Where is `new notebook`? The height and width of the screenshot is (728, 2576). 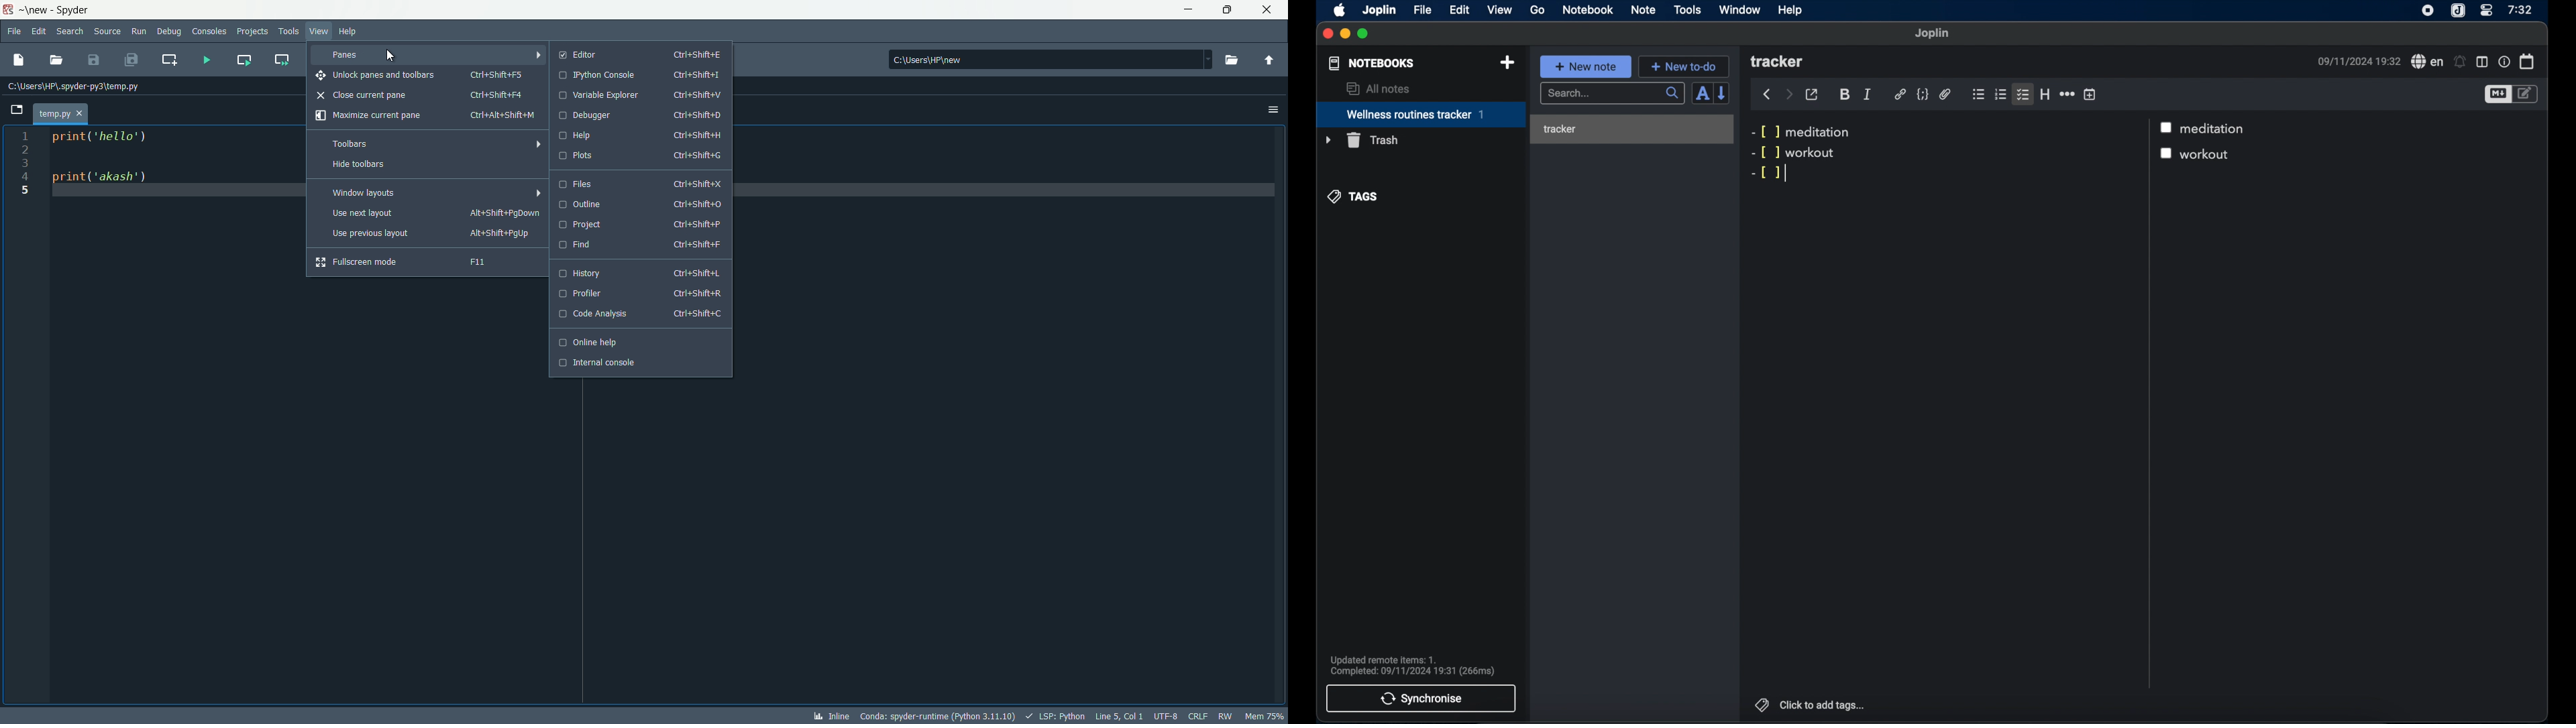 new notebook is located at coordinates (1509, 63).